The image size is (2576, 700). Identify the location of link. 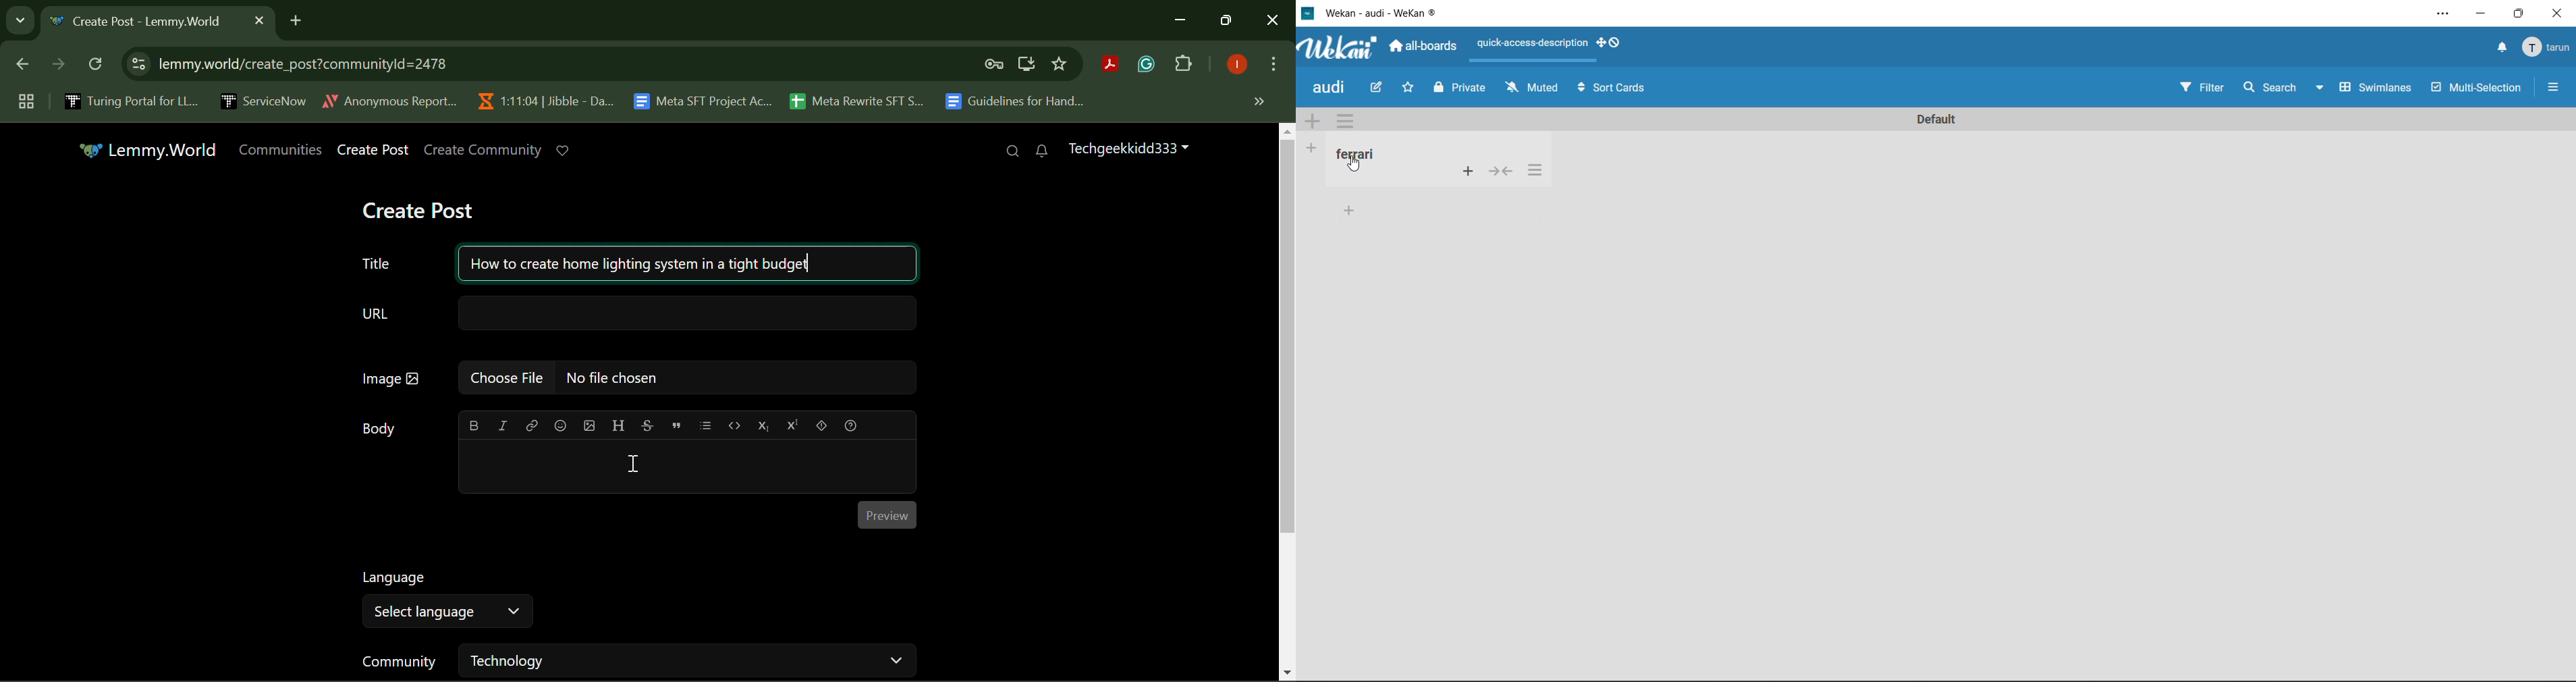
(532, 426).